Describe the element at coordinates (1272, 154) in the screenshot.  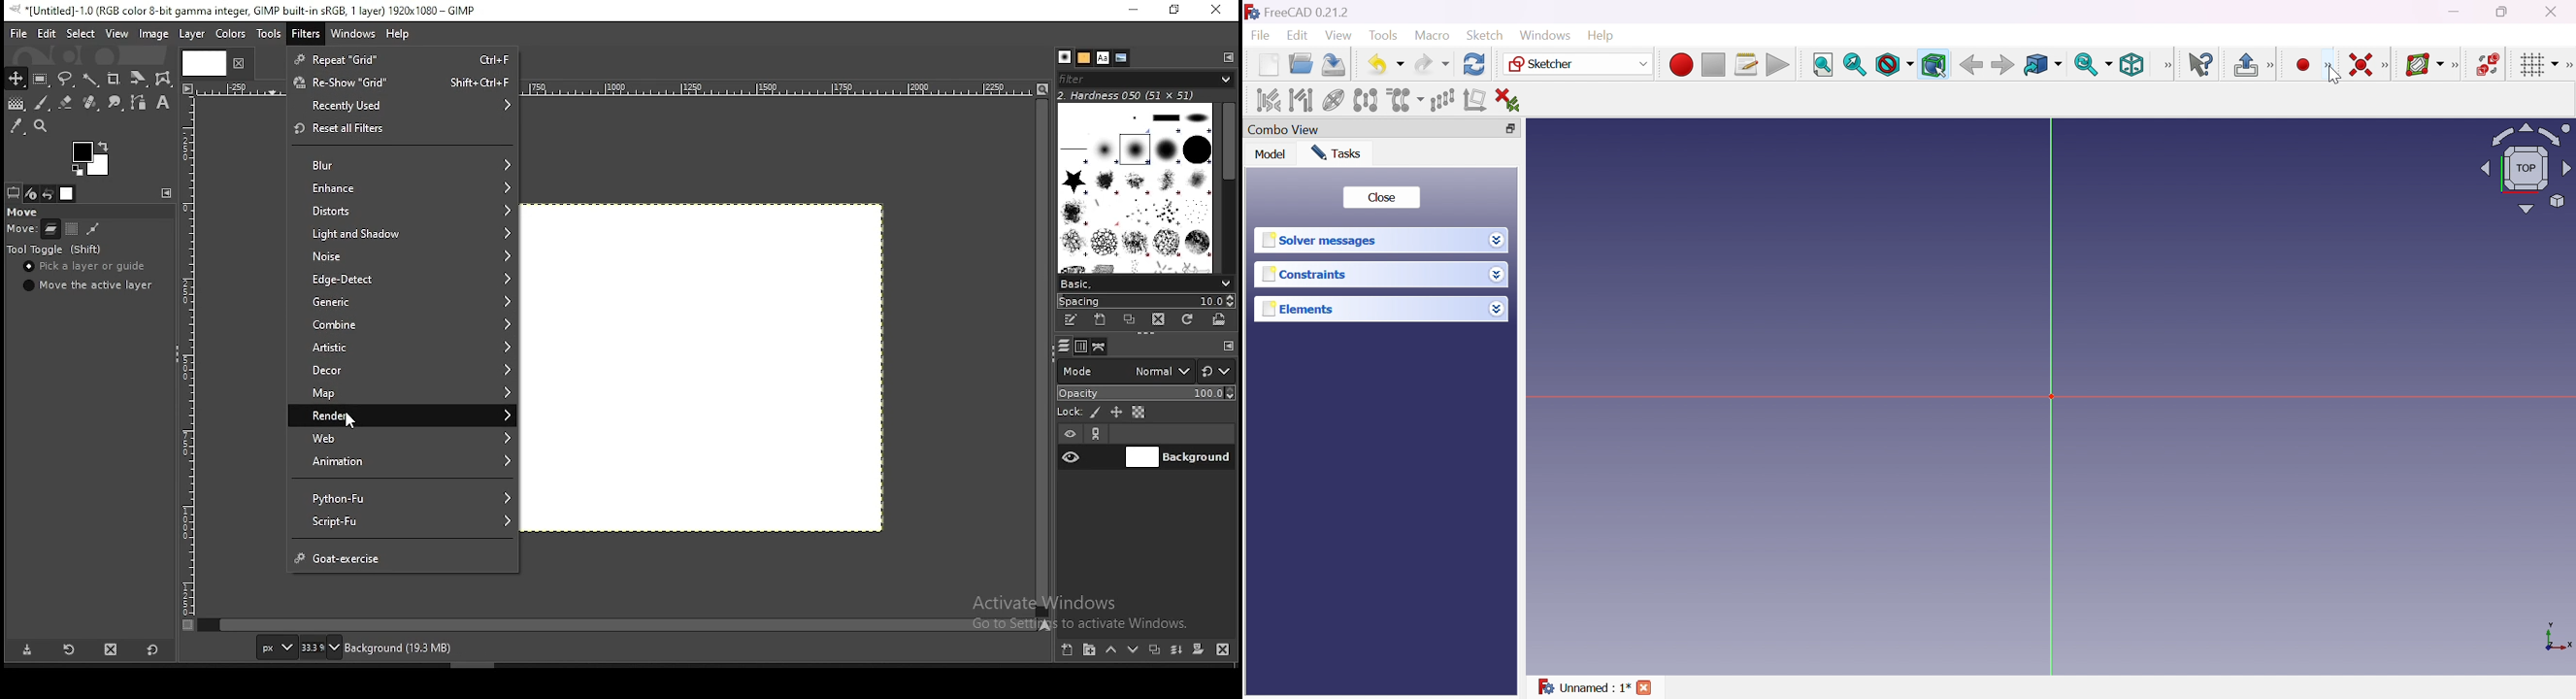
I see `Model` at that location.